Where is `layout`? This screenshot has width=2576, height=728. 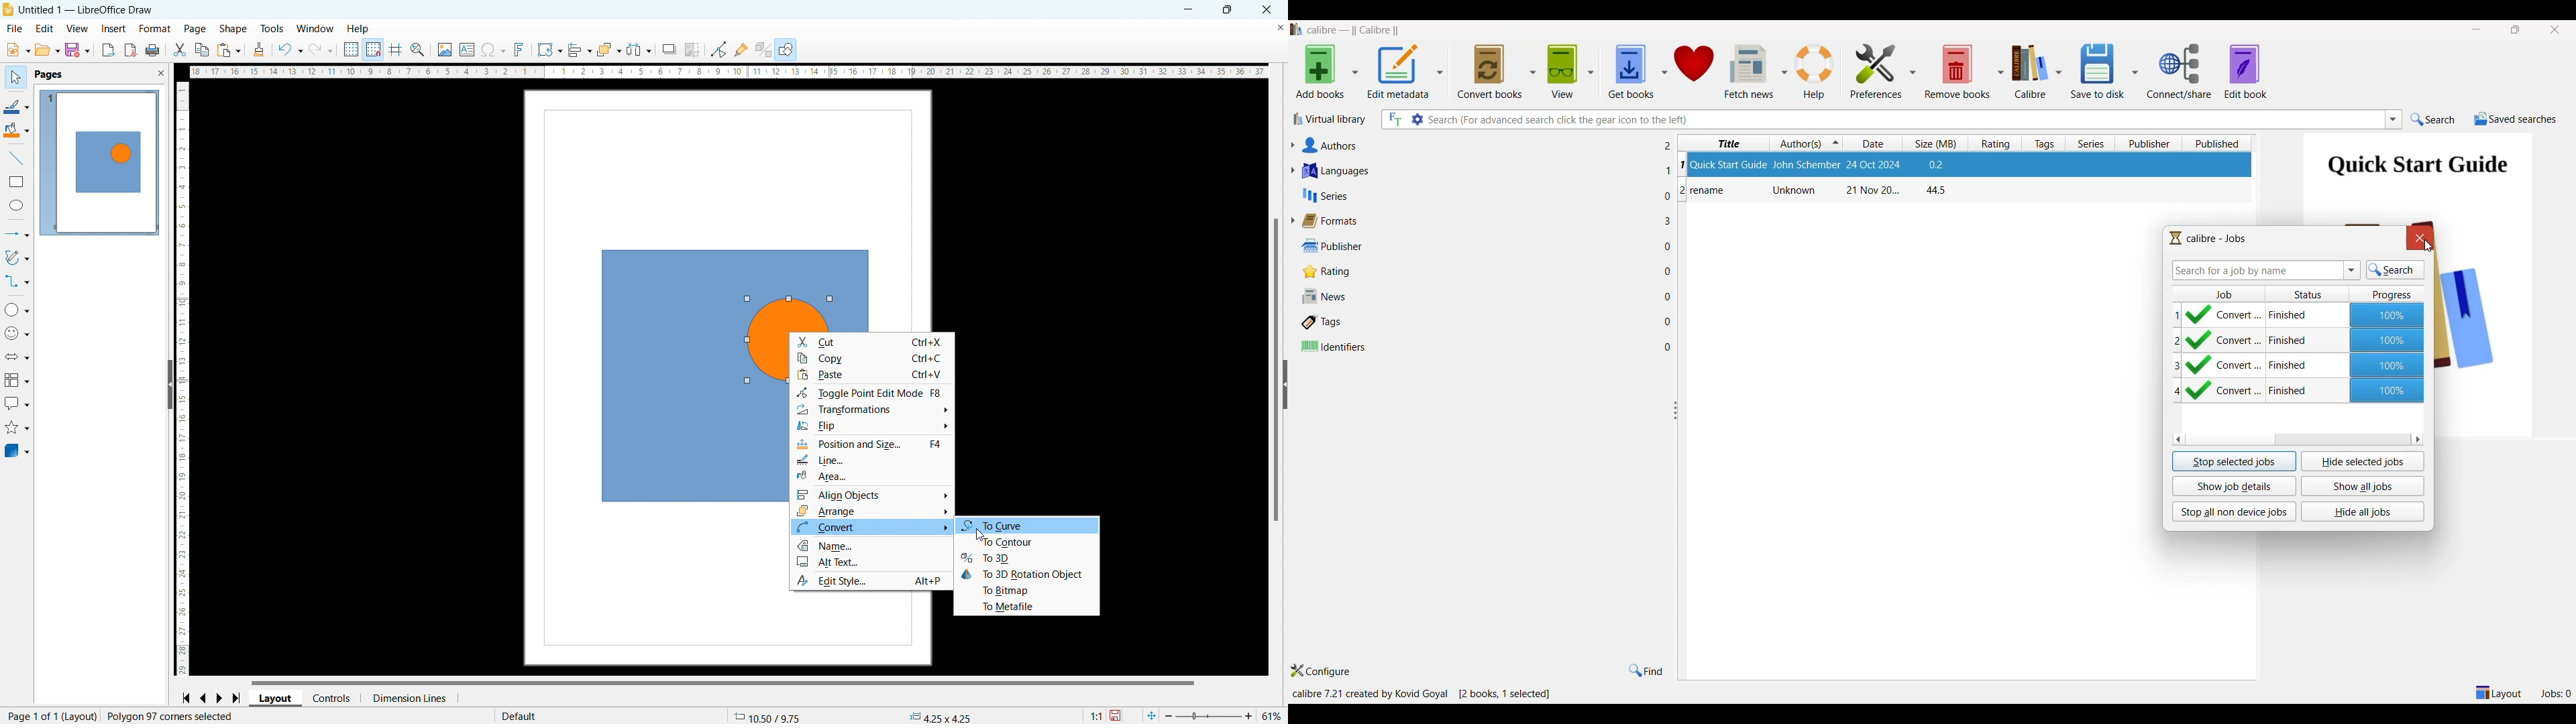 layout is located at coordinates (275, 699).